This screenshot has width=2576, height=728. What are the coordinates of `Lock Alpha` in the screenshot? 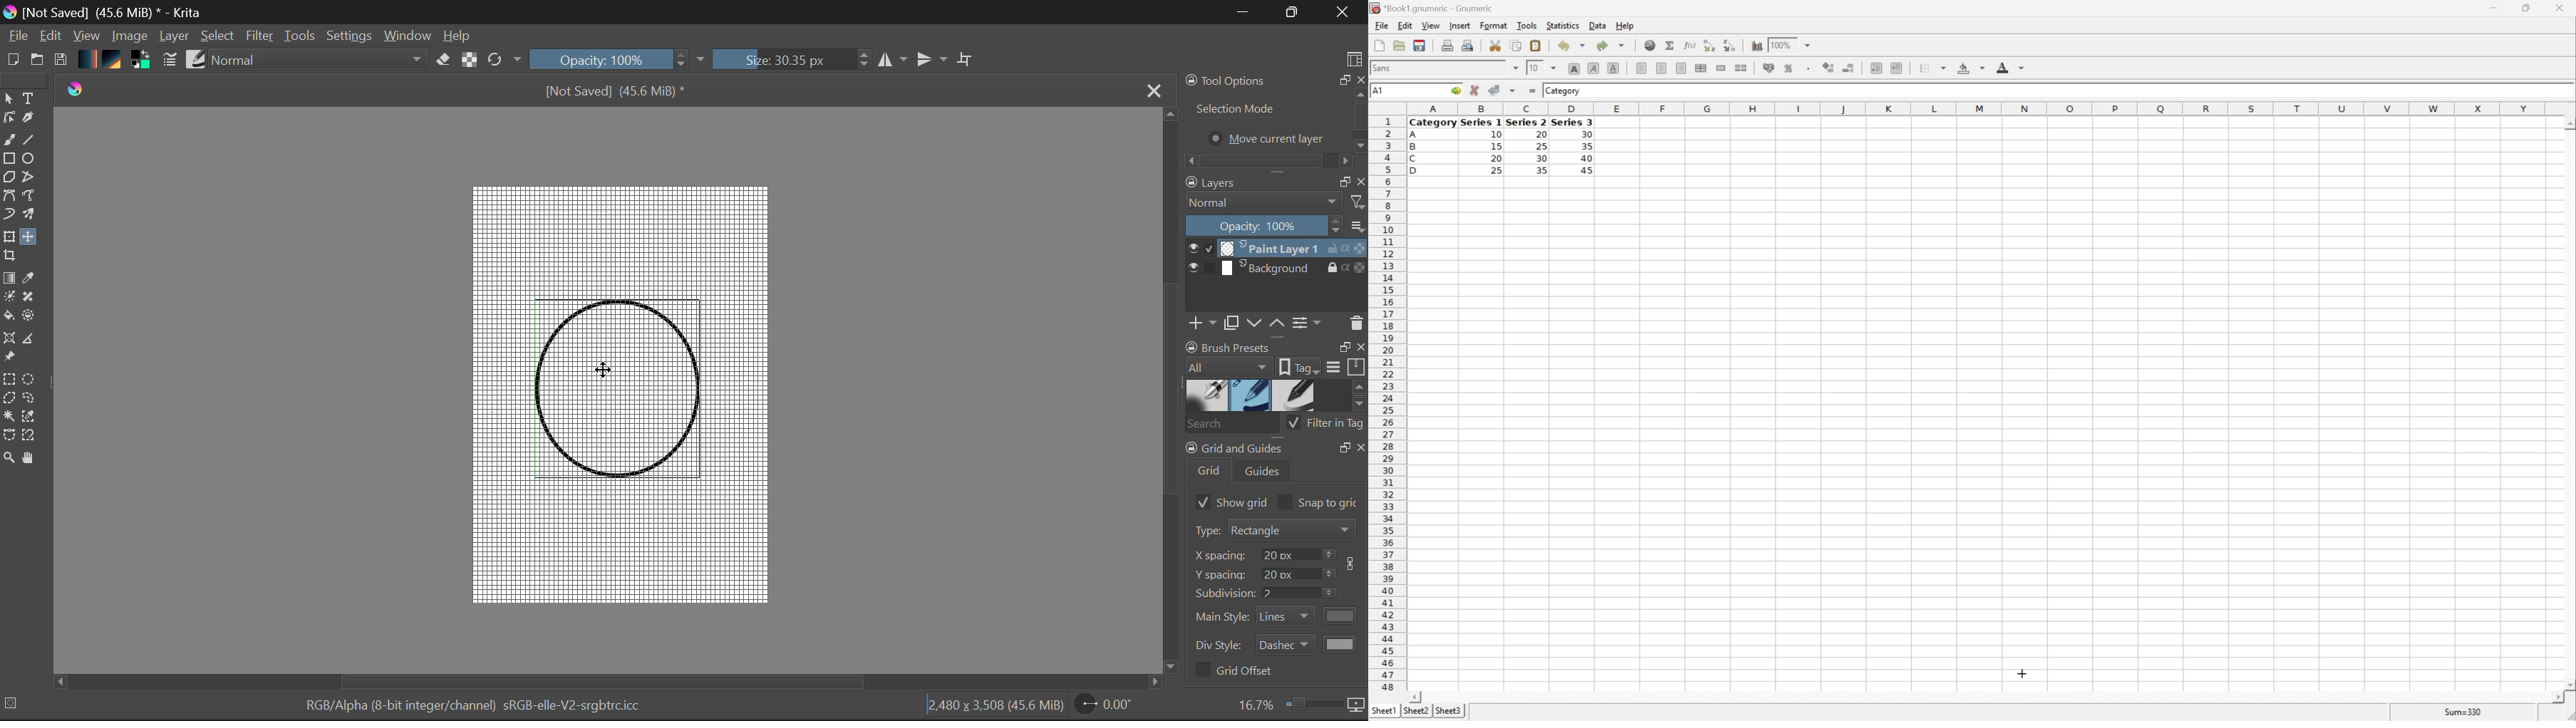 It's located at (469, 61).